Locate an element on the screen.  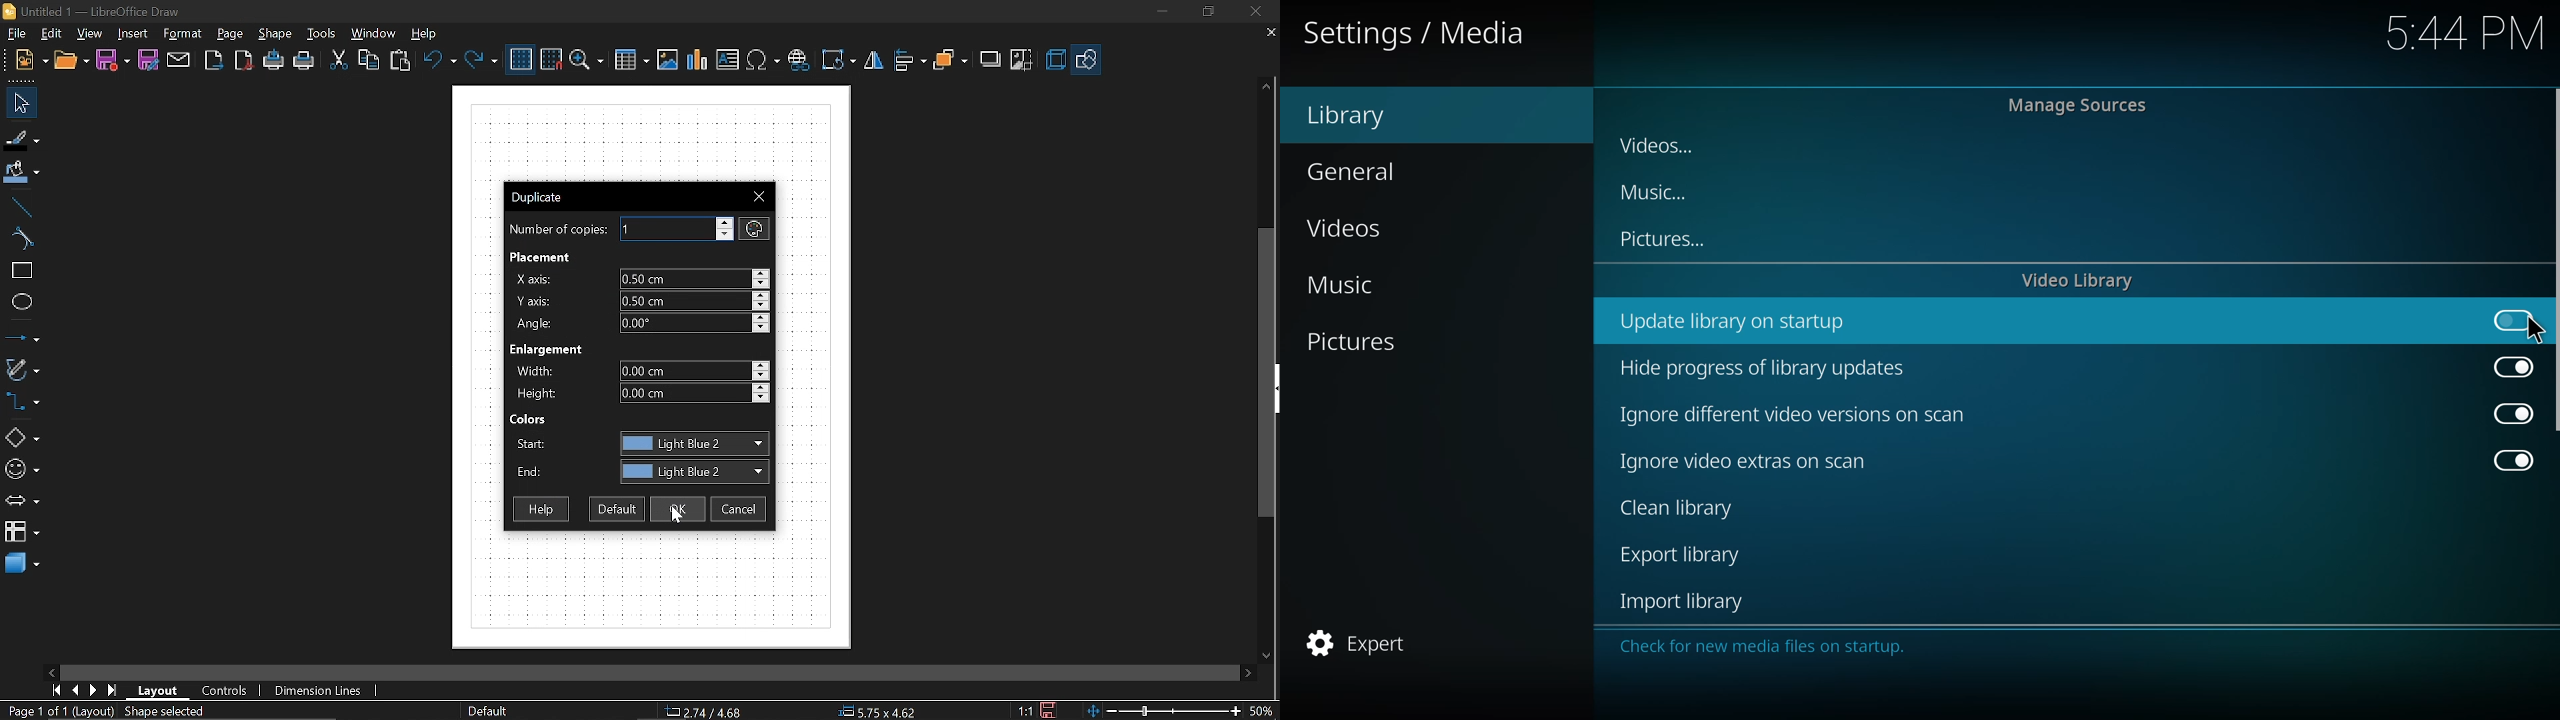
music is located at coordinates (1353, 287).